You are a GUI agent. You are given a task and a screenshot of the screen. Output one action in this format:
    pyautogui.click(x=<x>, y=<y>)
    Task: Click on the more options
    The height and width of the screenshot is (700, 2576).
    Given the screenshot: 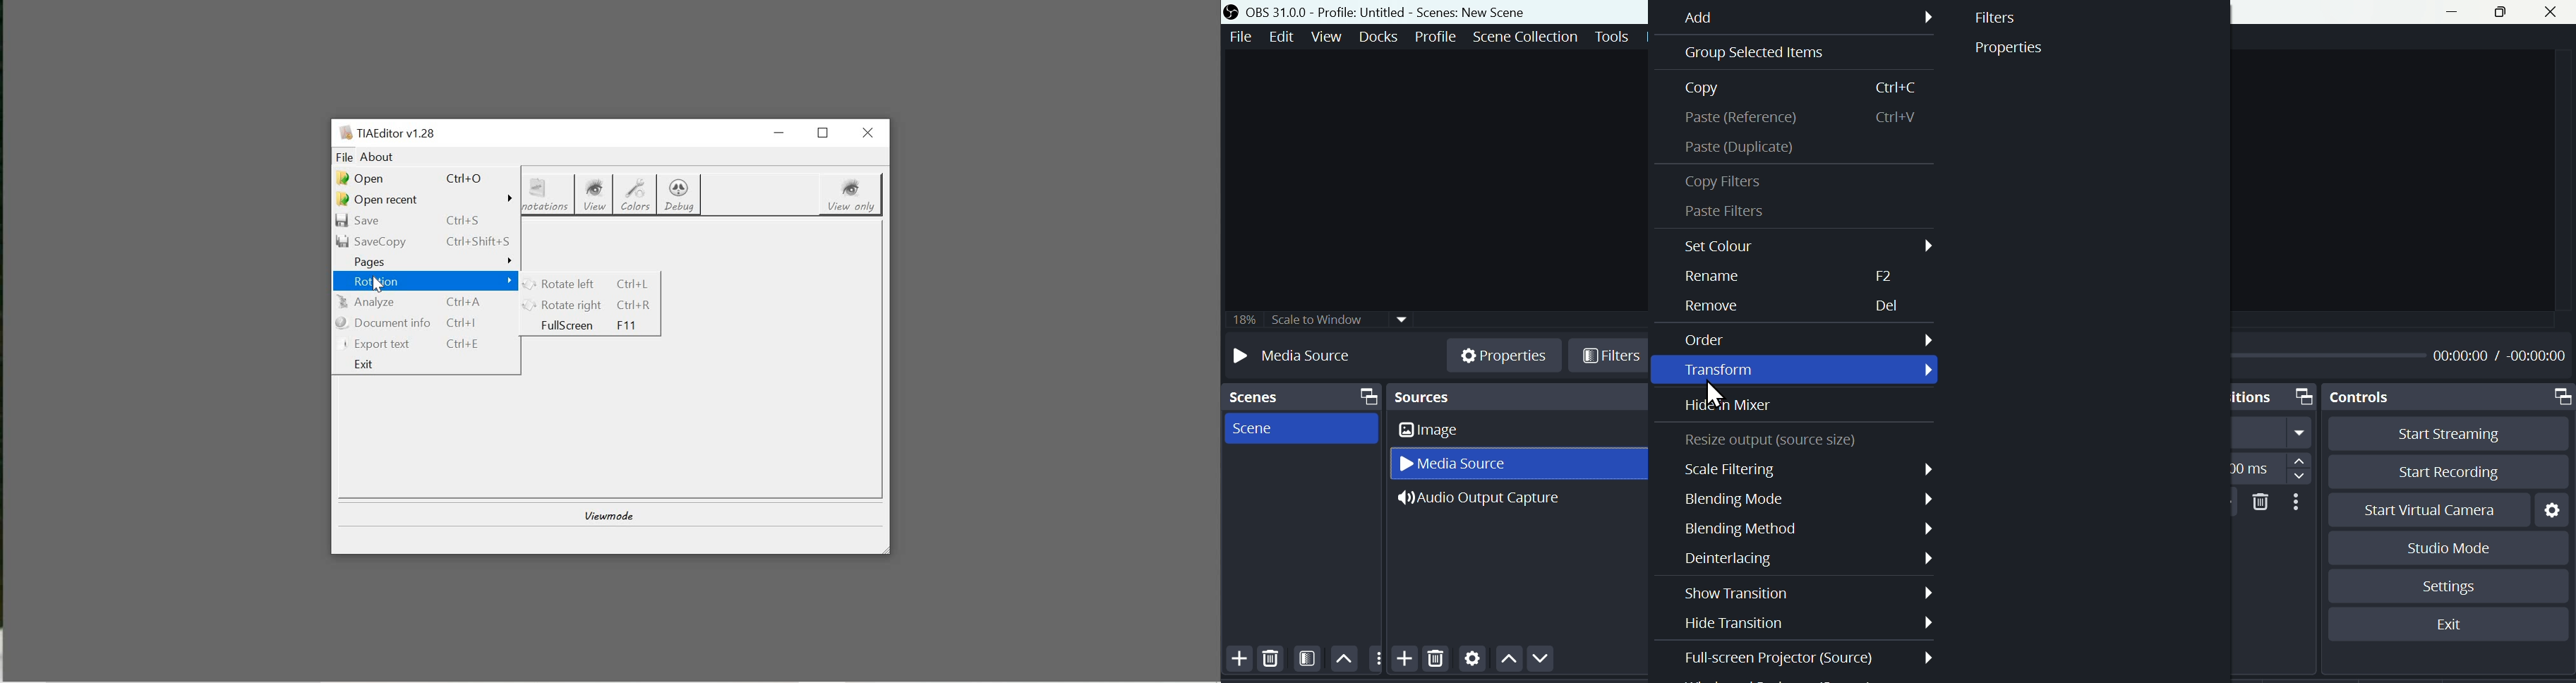 What is the action you would take?
    pyautogui.click(x=1375, y=658)
    